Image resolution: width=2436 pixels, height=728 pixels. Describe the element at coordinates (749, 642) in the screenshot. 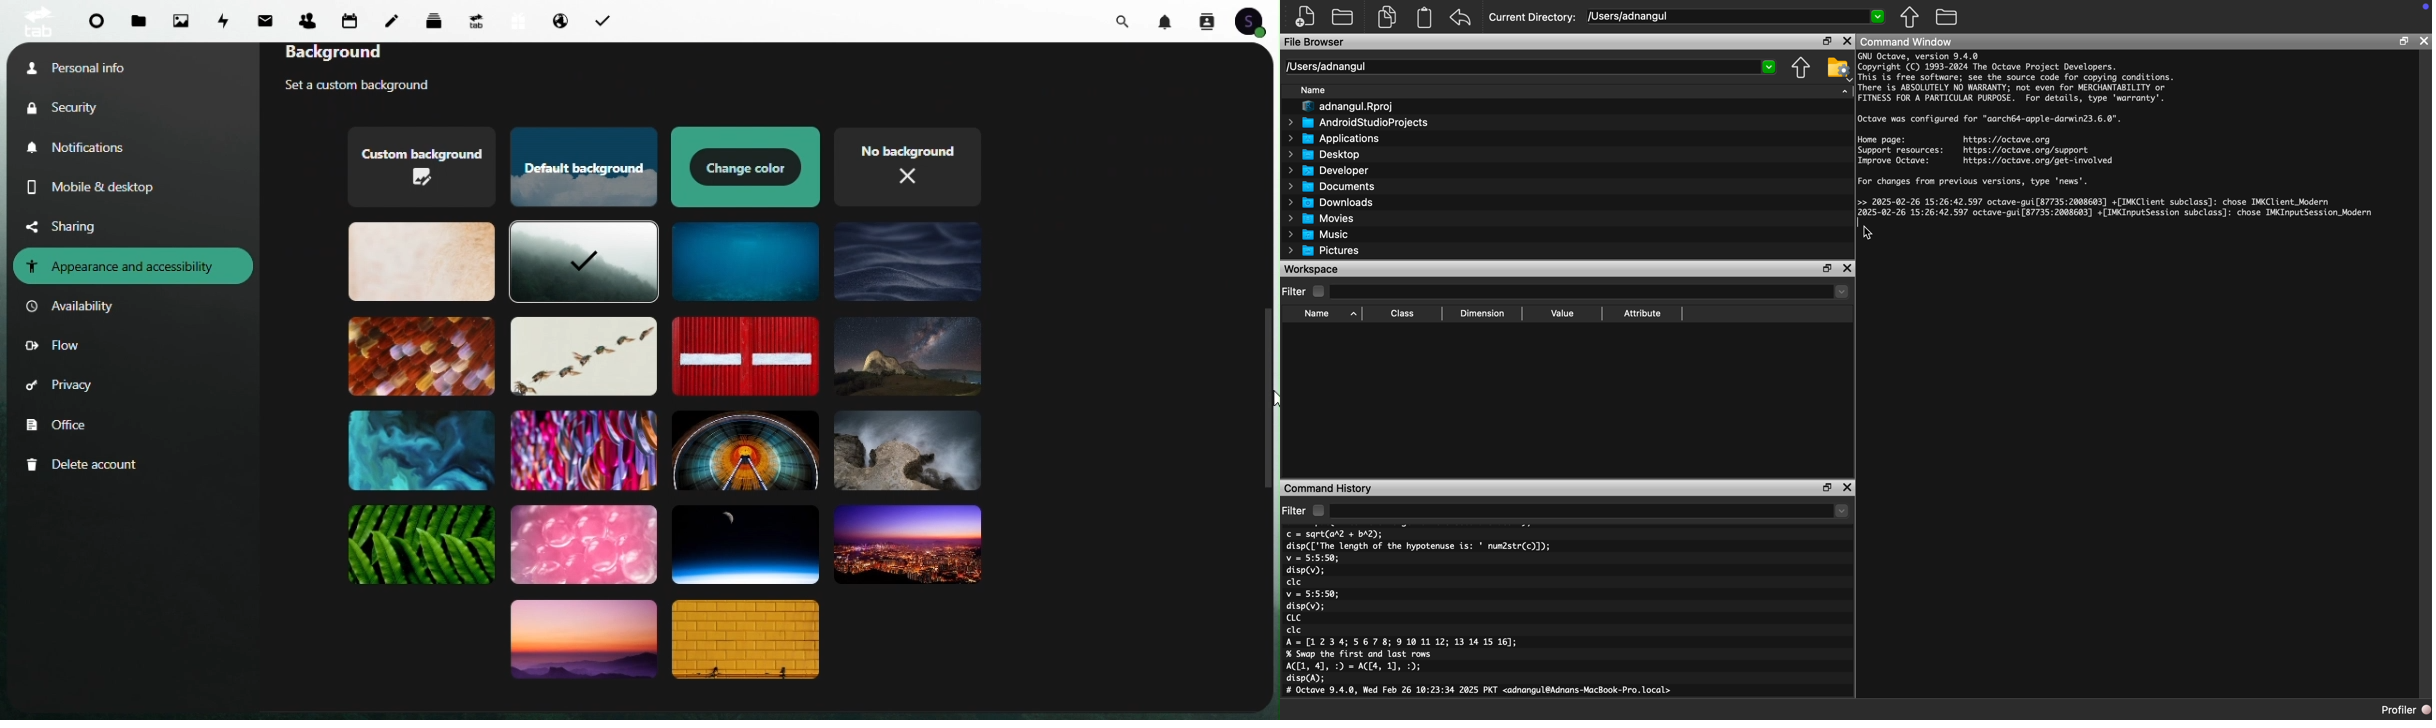

I see `Themes` at that location.